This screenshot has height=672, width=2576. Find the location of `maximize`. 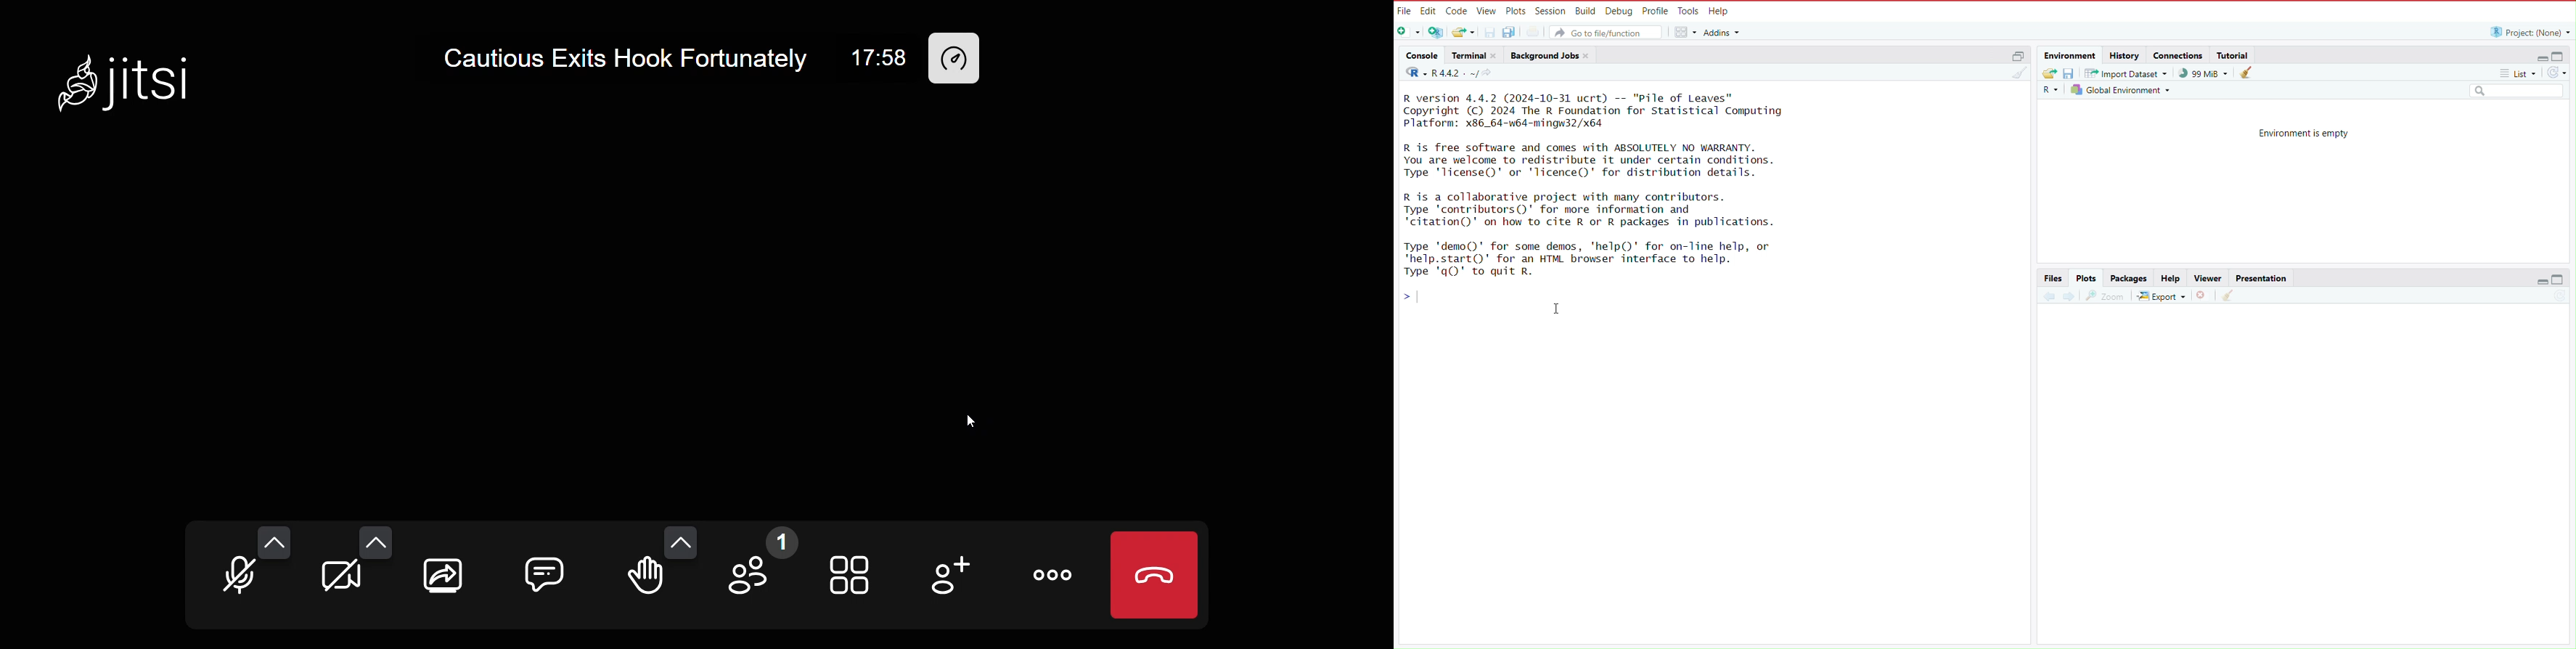

maximize is located at coordinates (2565, 282).